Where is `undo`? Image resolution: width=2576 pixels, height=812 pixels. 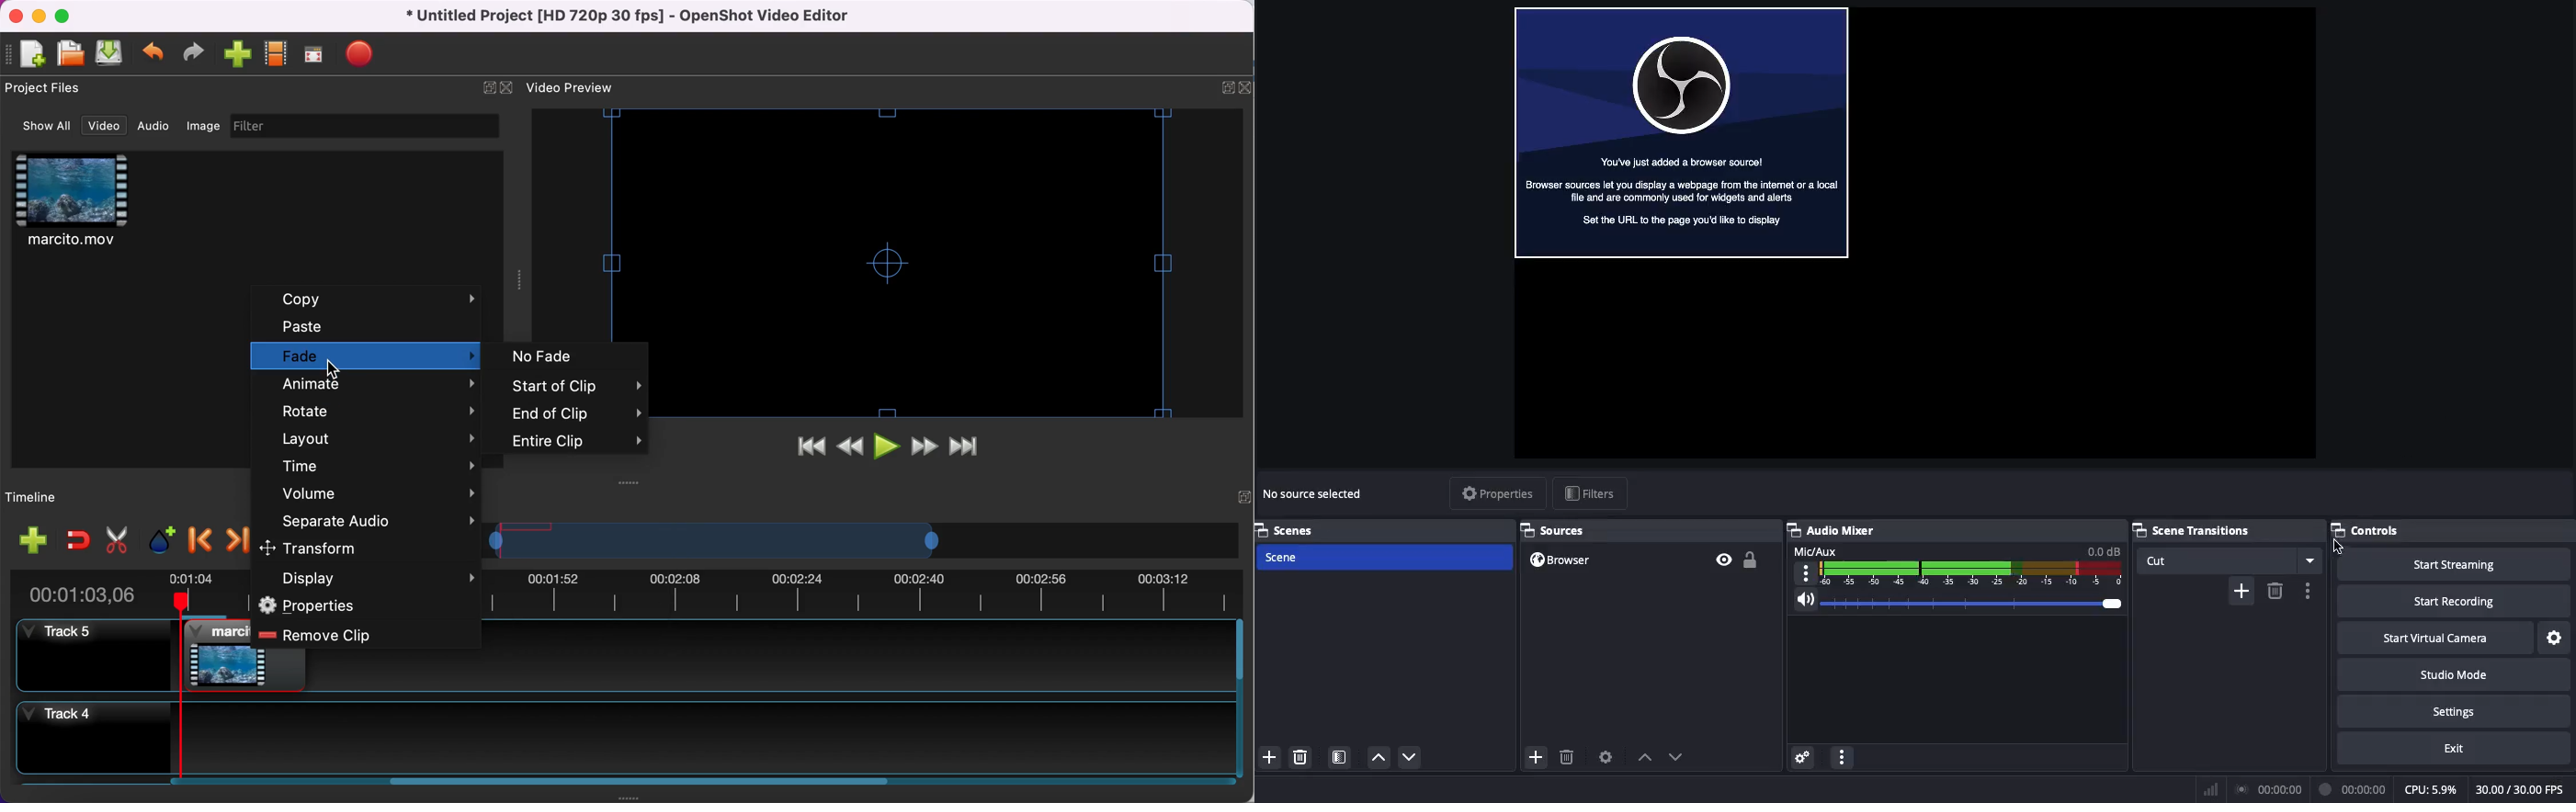
undo is located at coordinates (150, 53).